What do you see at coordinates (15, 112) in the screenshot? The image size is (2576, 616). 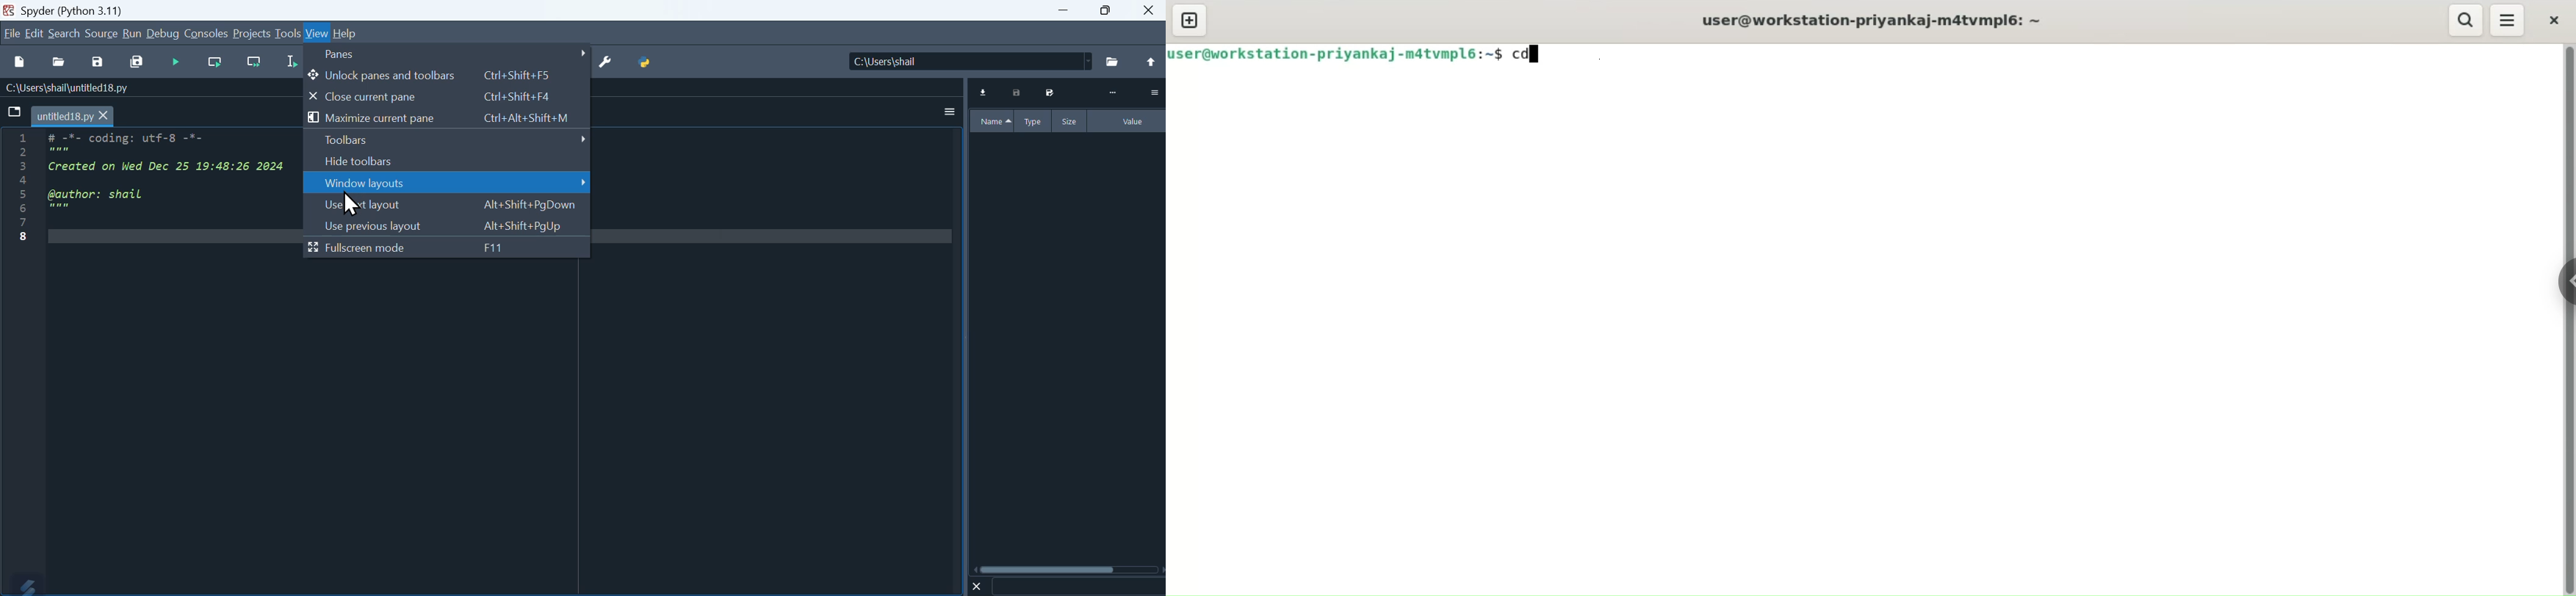 I see `File` at bounding box center [15, 112].